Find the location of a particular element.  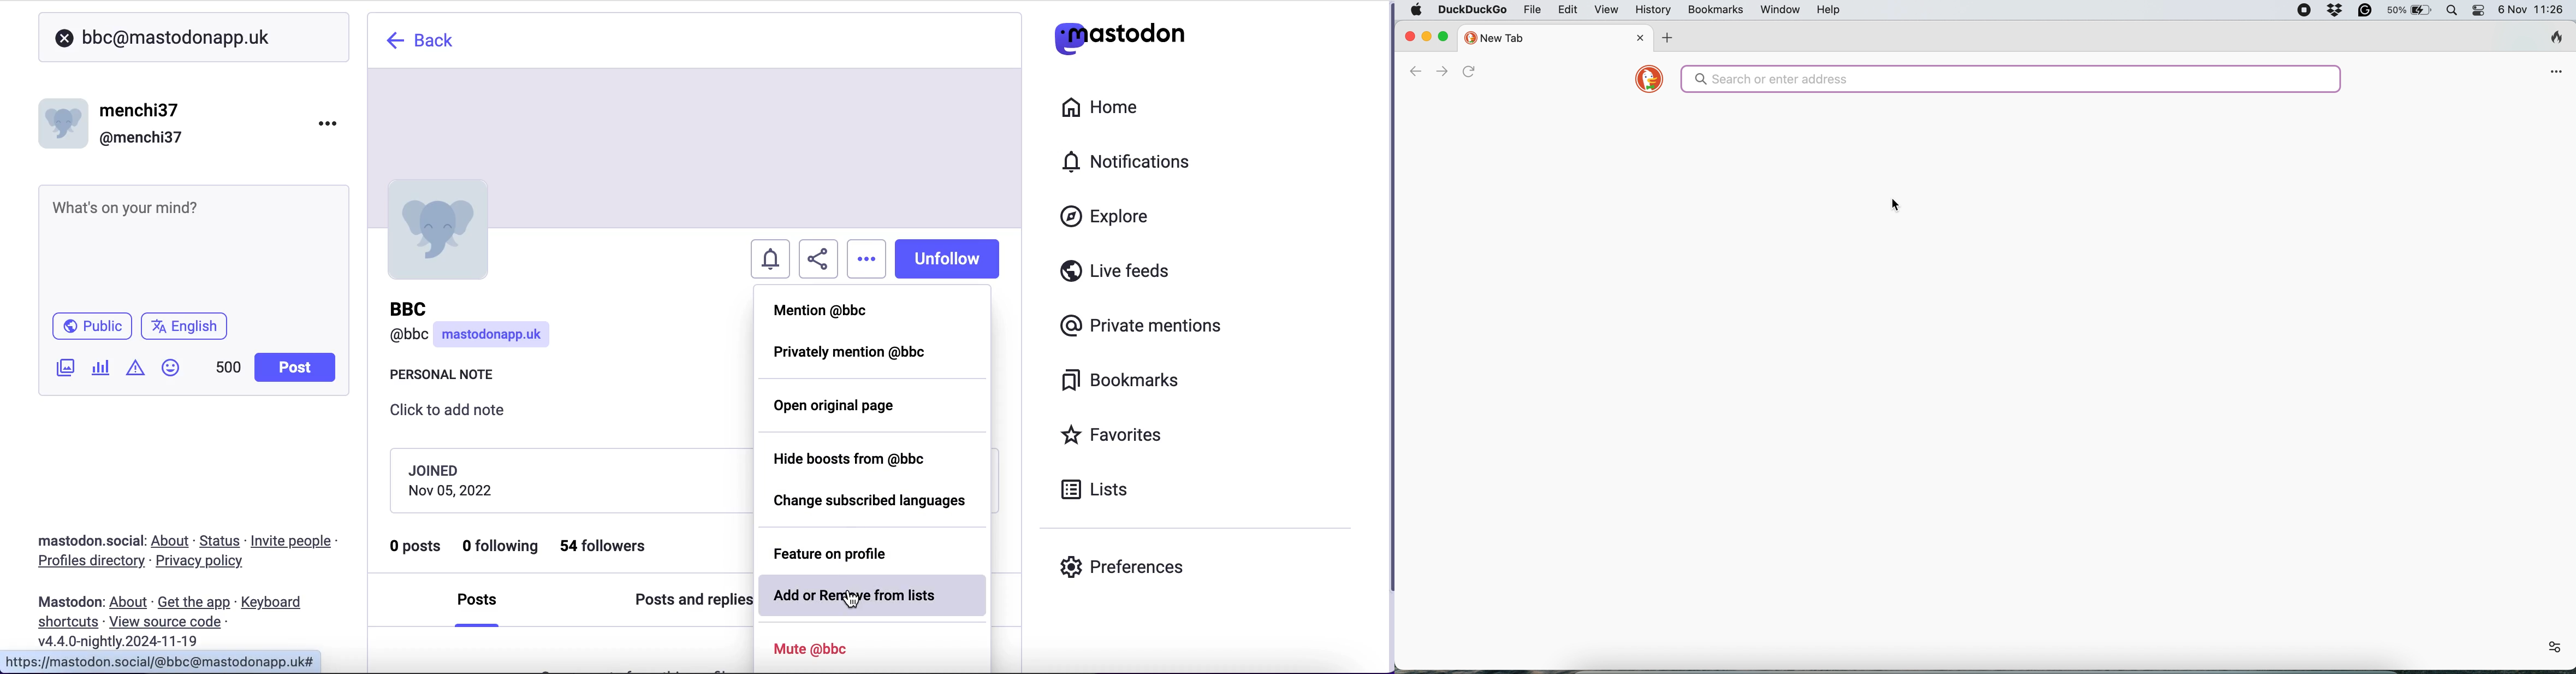

post what's n your mind is located at coordinates (194, 246).